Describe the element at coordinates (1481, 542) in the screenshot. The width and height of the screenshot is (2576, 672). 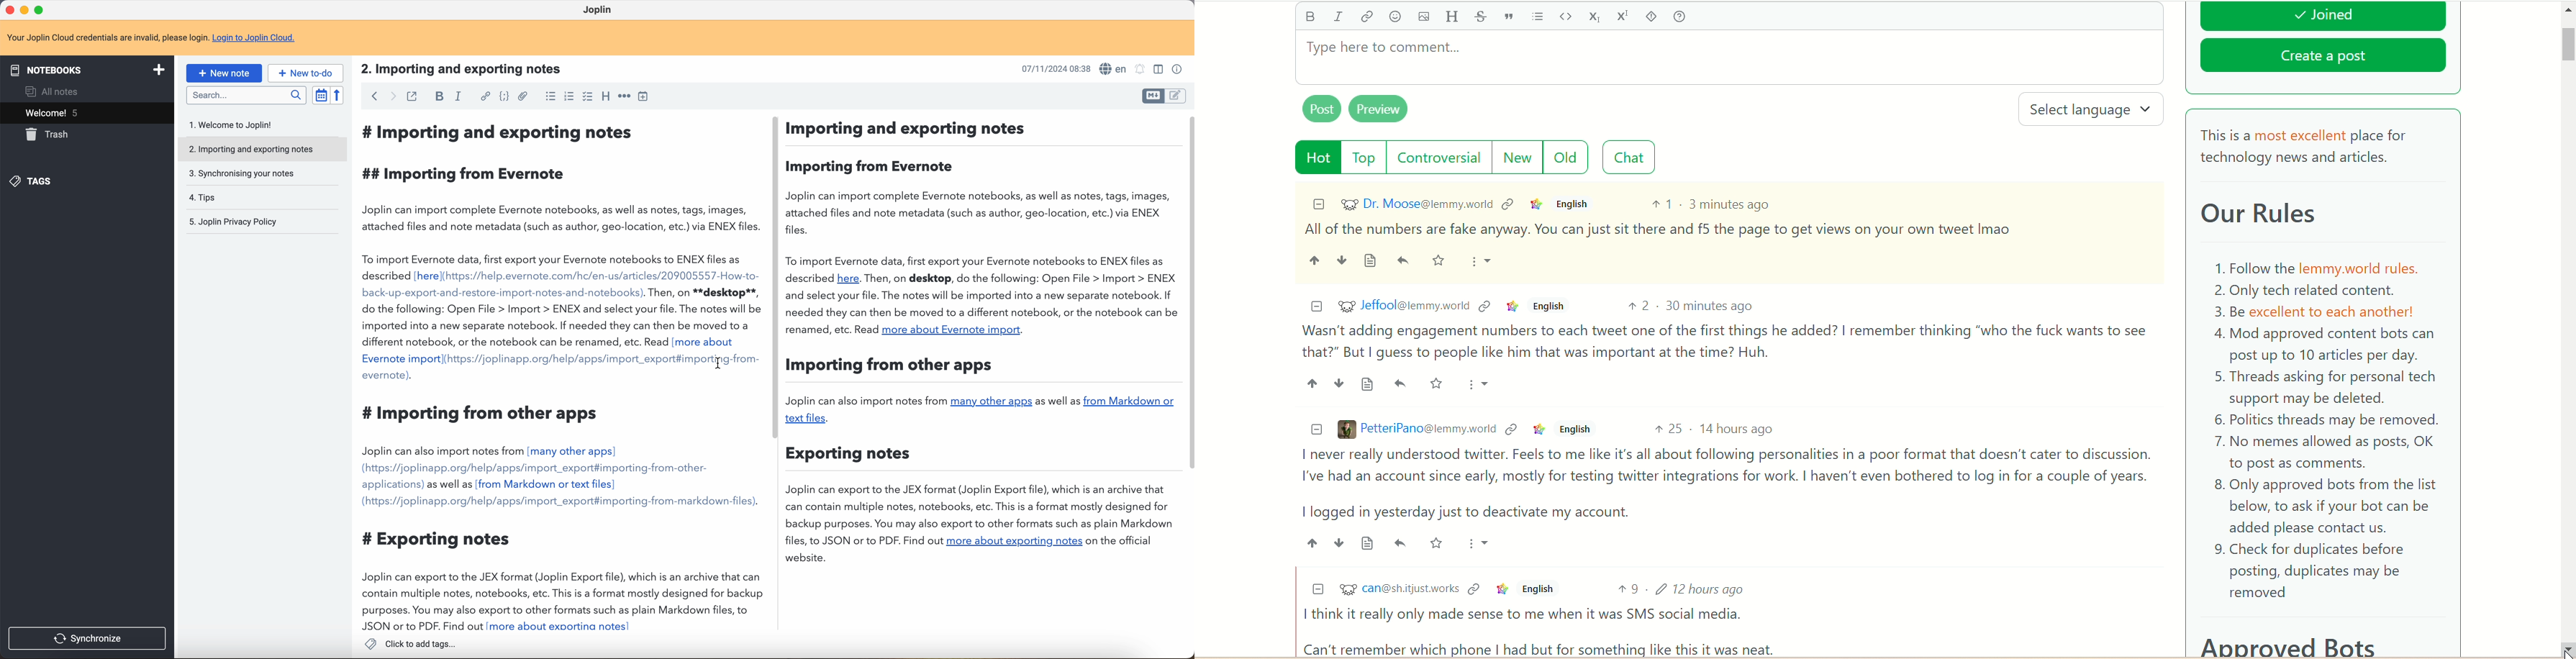
I see `More` at that location.